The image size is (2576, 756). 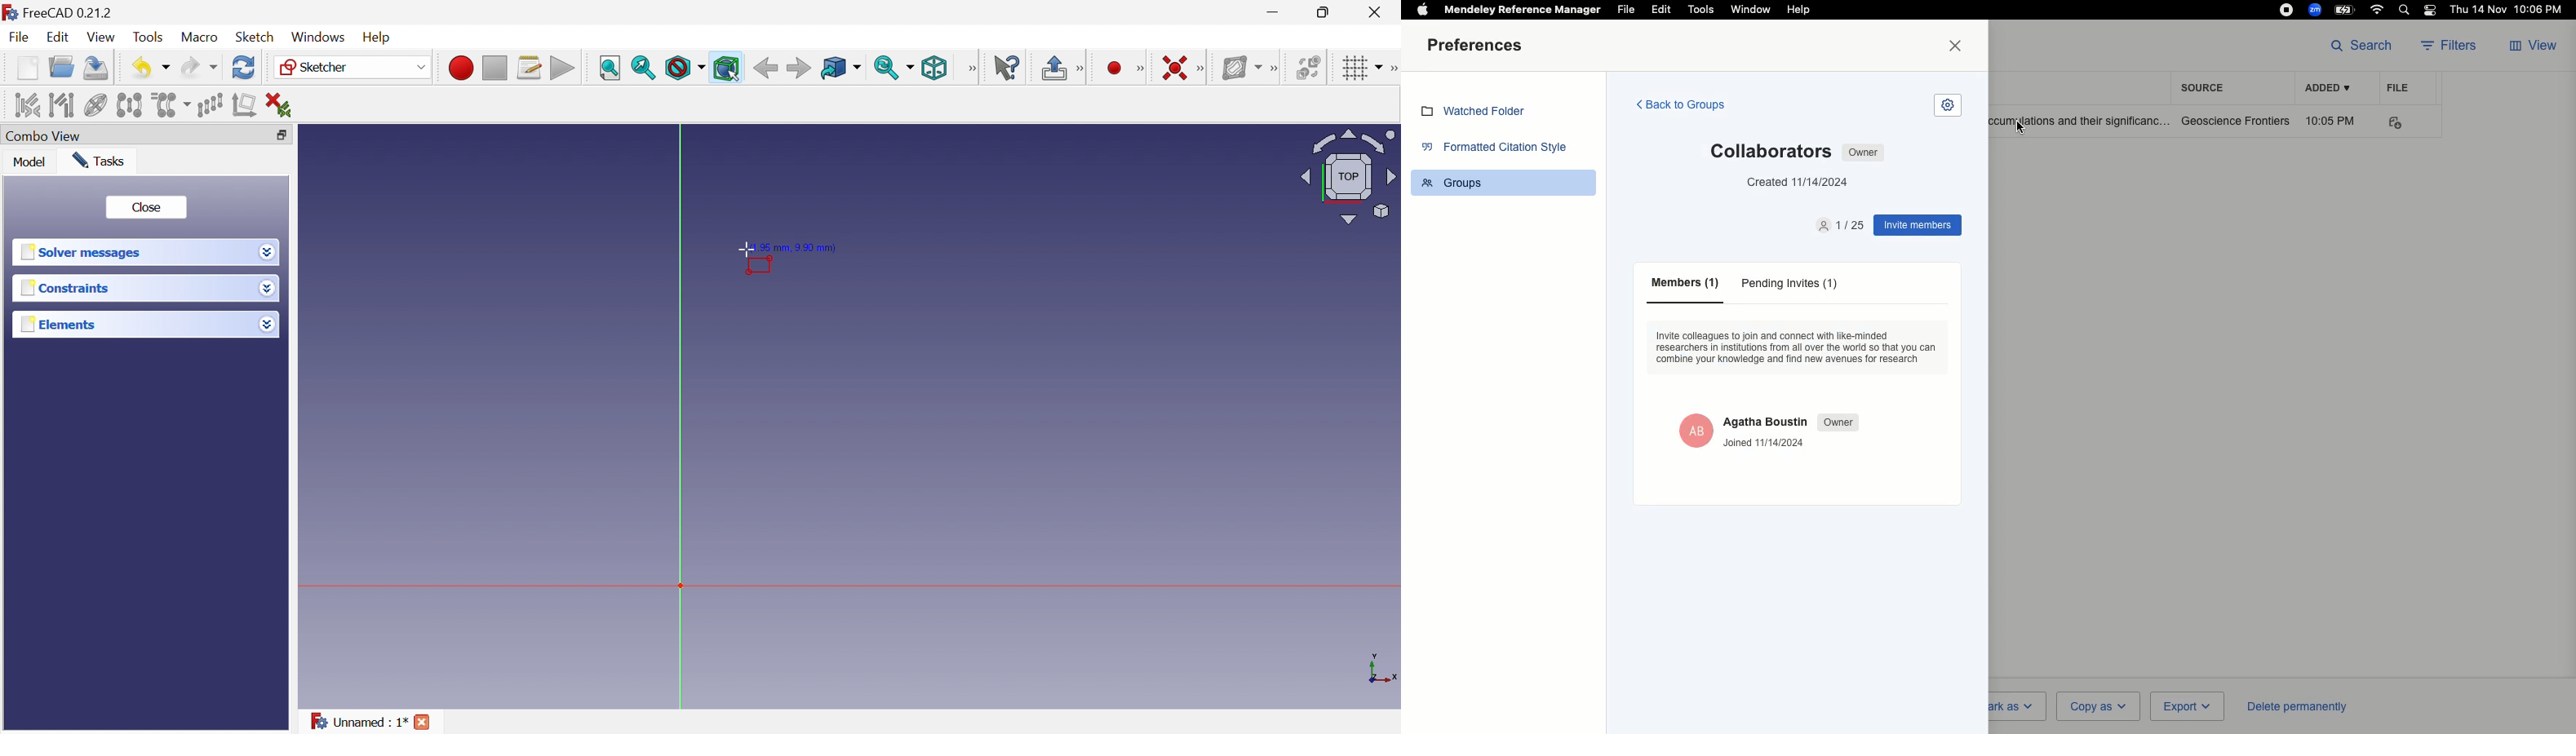 I want to click on canvas, so click(x=815, y=501).